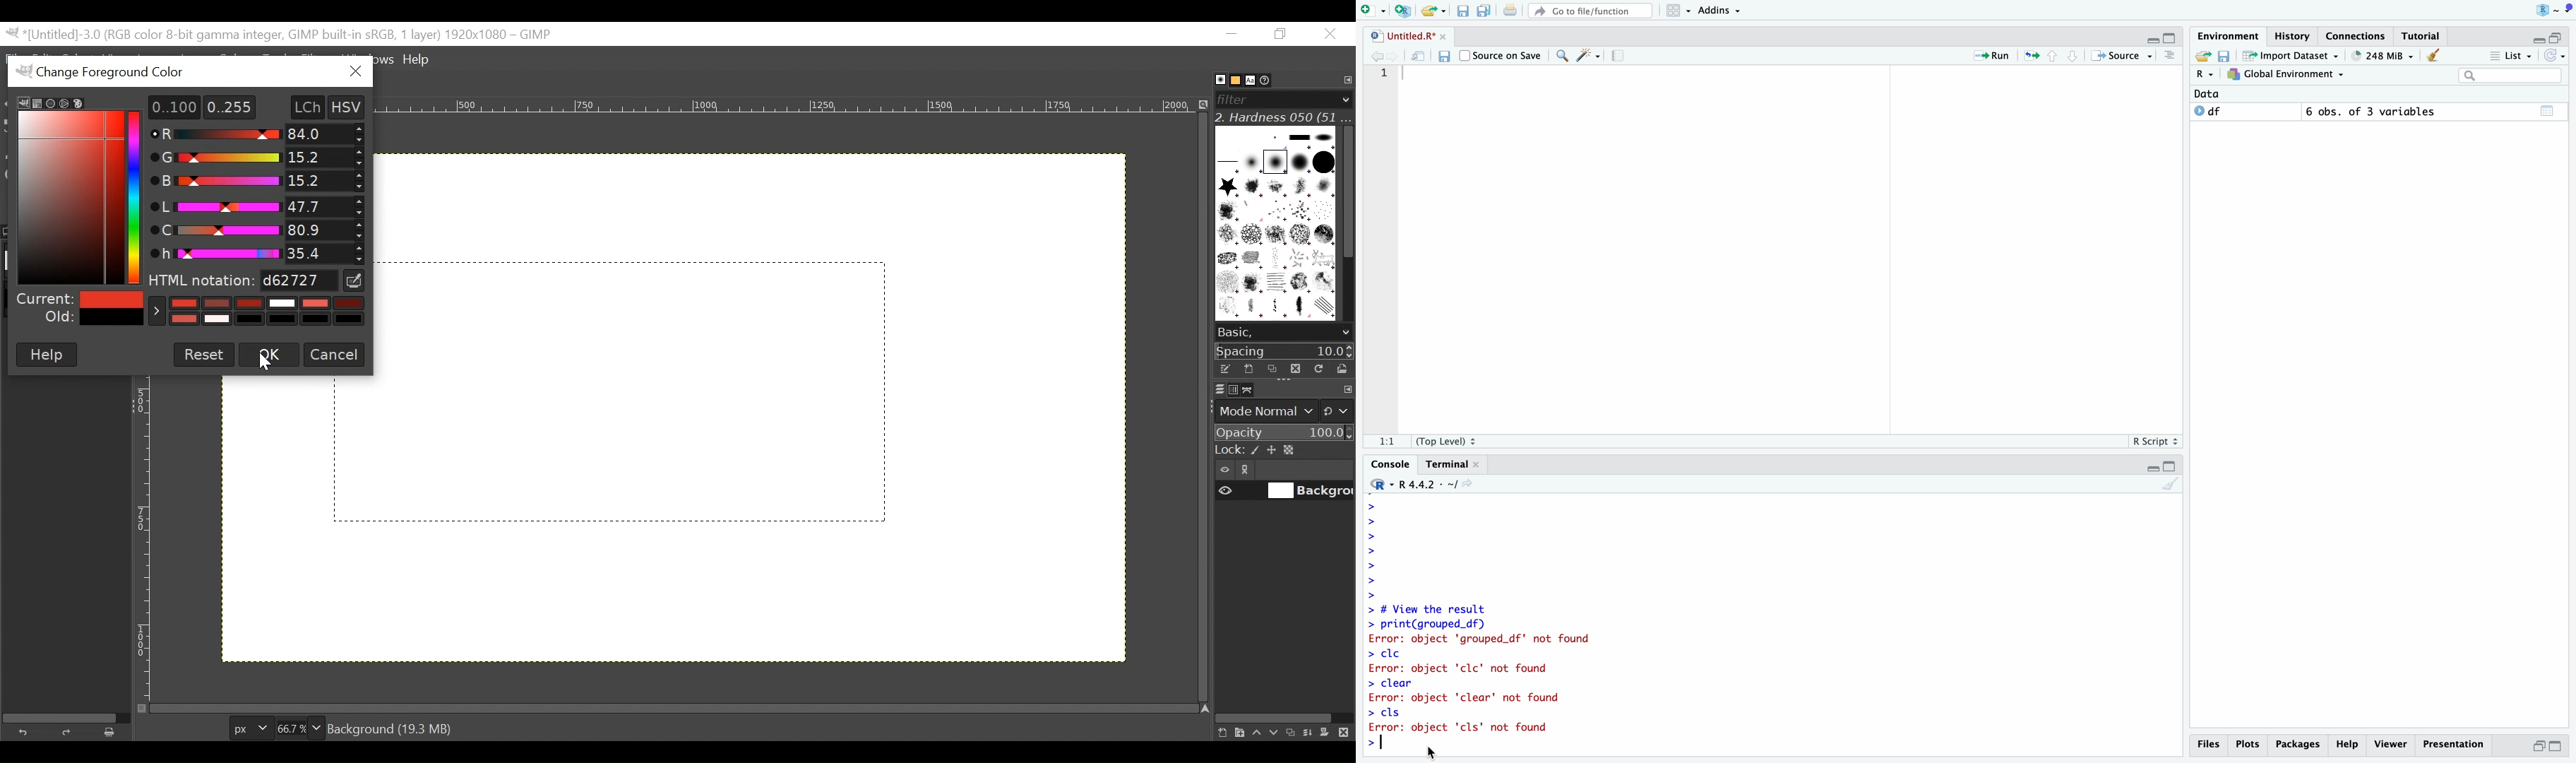 Image resolution: width=2576 pixels, height=784 pixels. Describe the element at coordinates (1213, 80) in the screenshot. I see `Brushes` at that location.